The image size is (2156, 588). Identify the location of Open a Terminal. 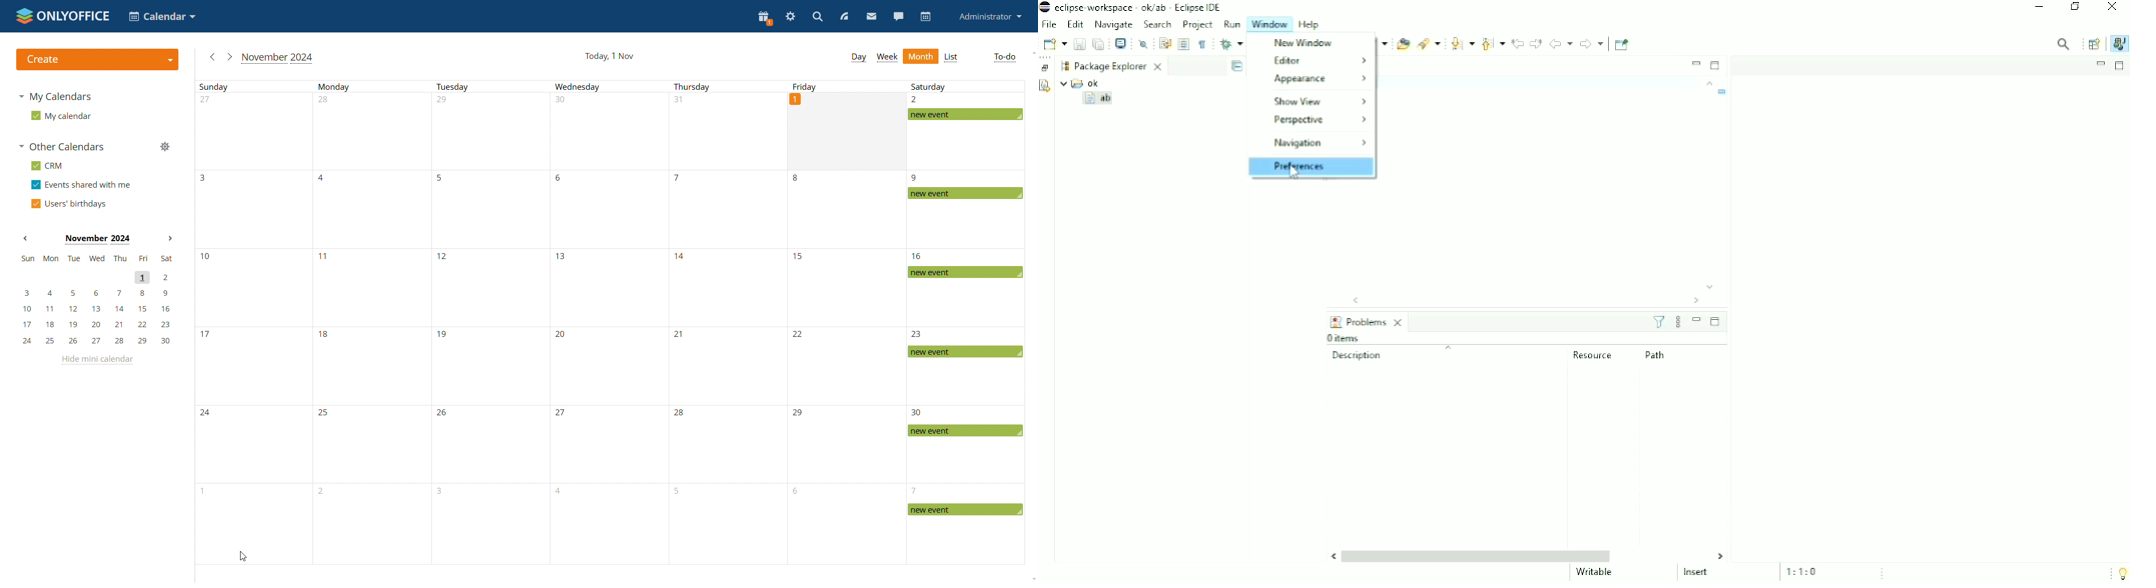
(1121, 43).